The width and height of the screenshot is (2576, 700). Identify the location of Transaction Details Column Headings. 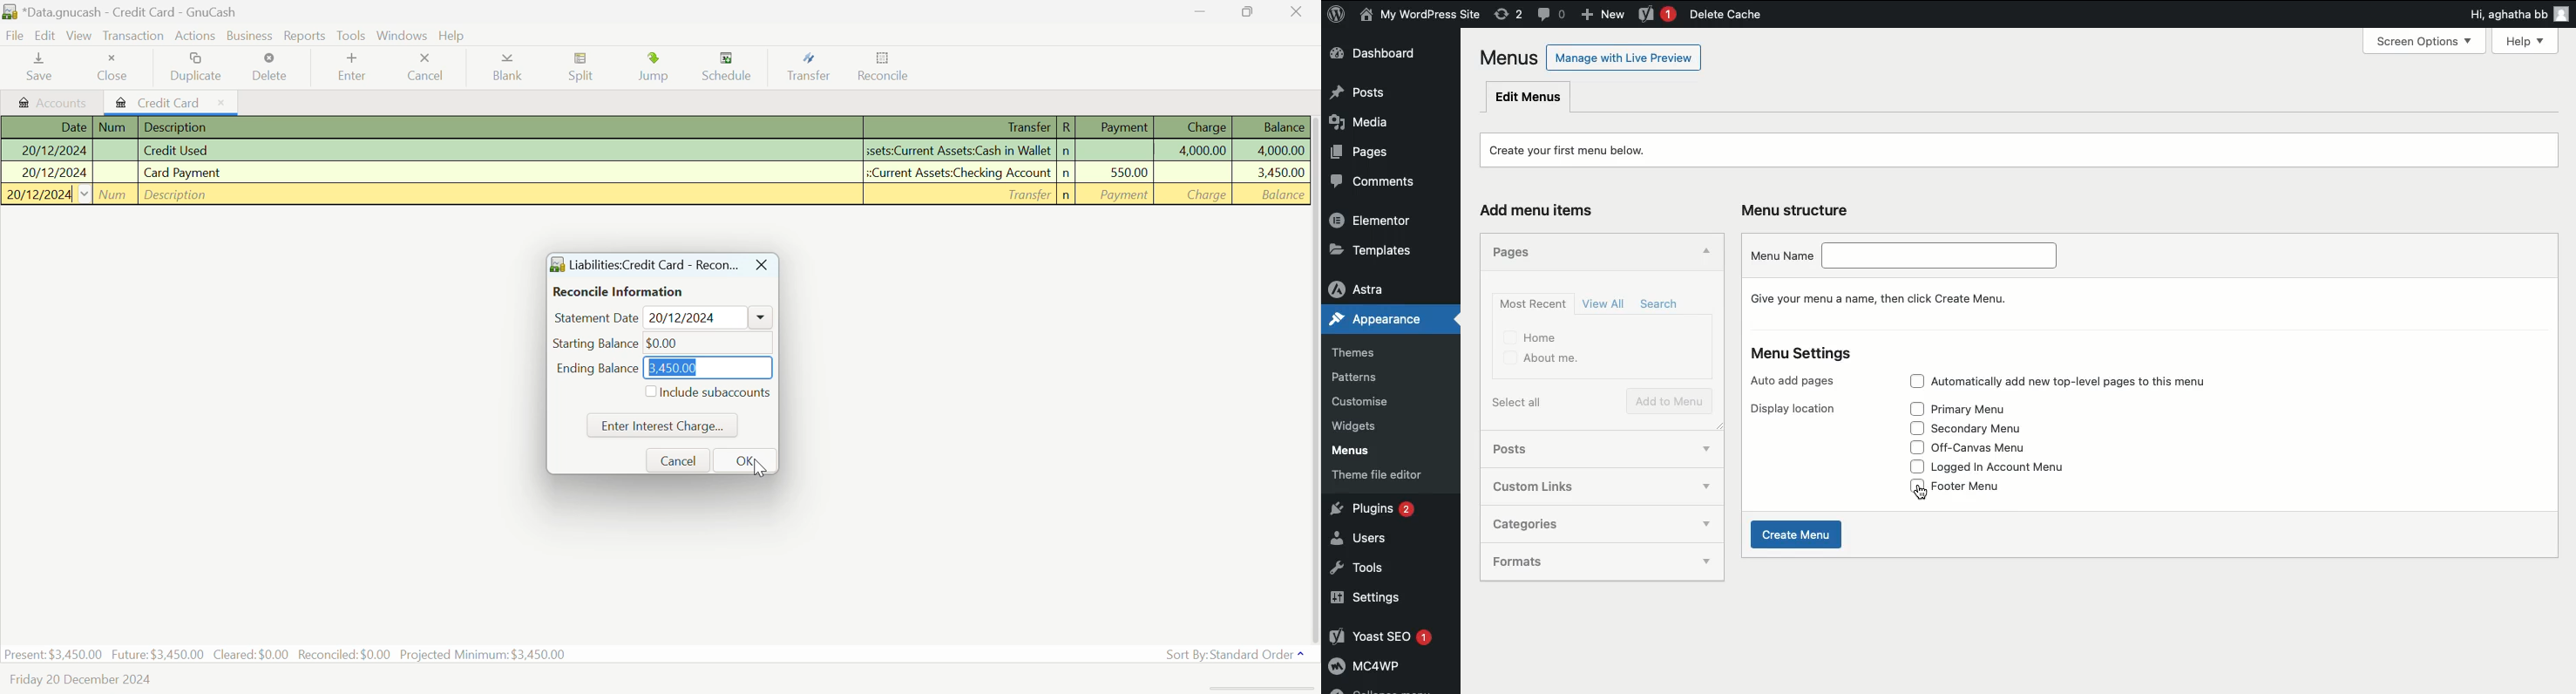
(652, 125).